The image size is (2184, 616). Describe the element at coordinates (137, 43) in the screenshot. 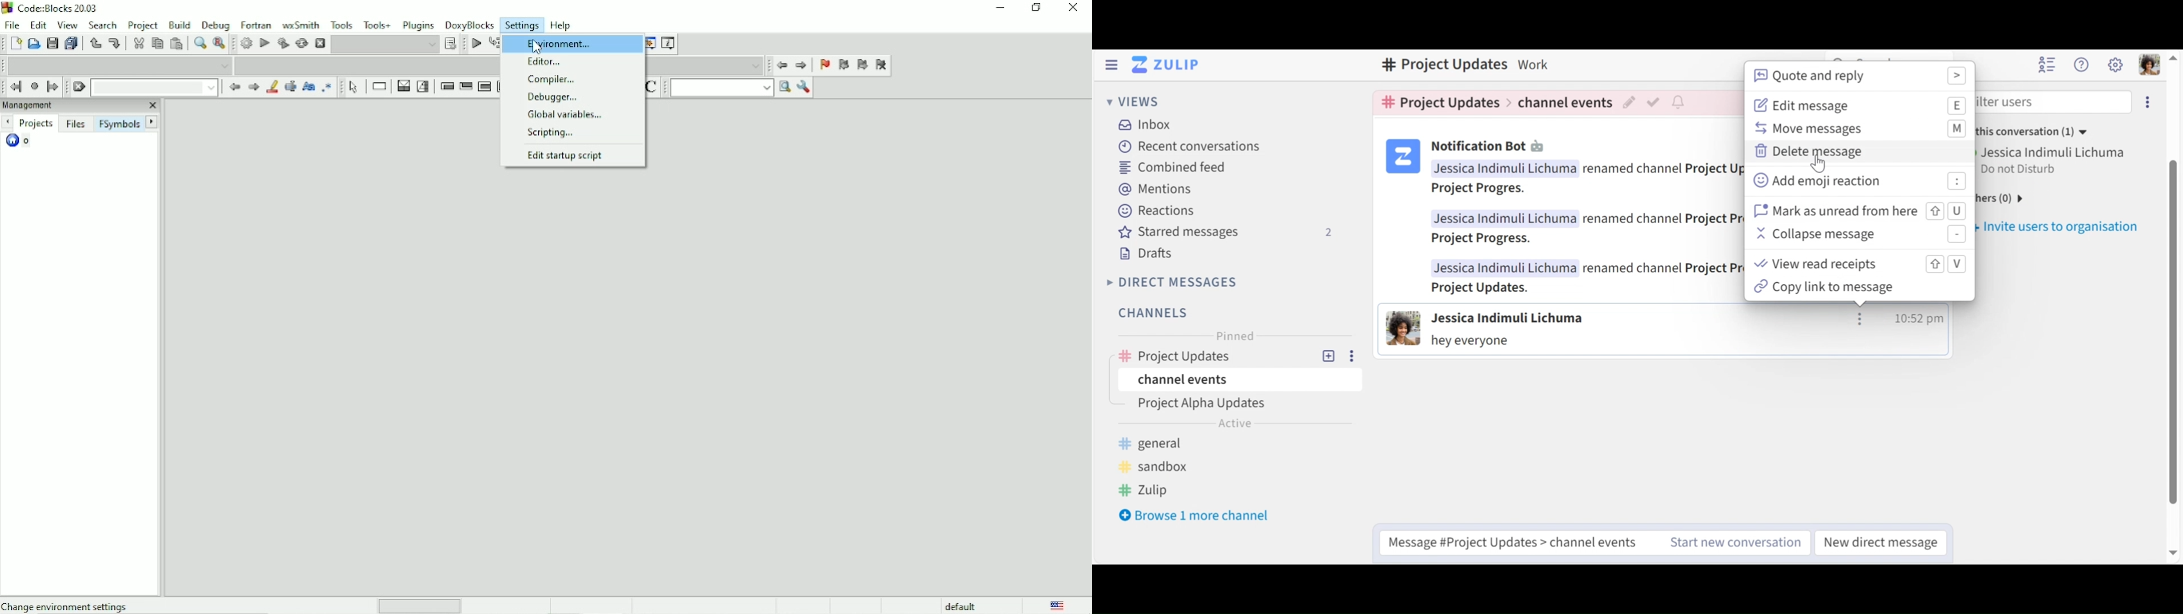

I see `Cut` at that location.